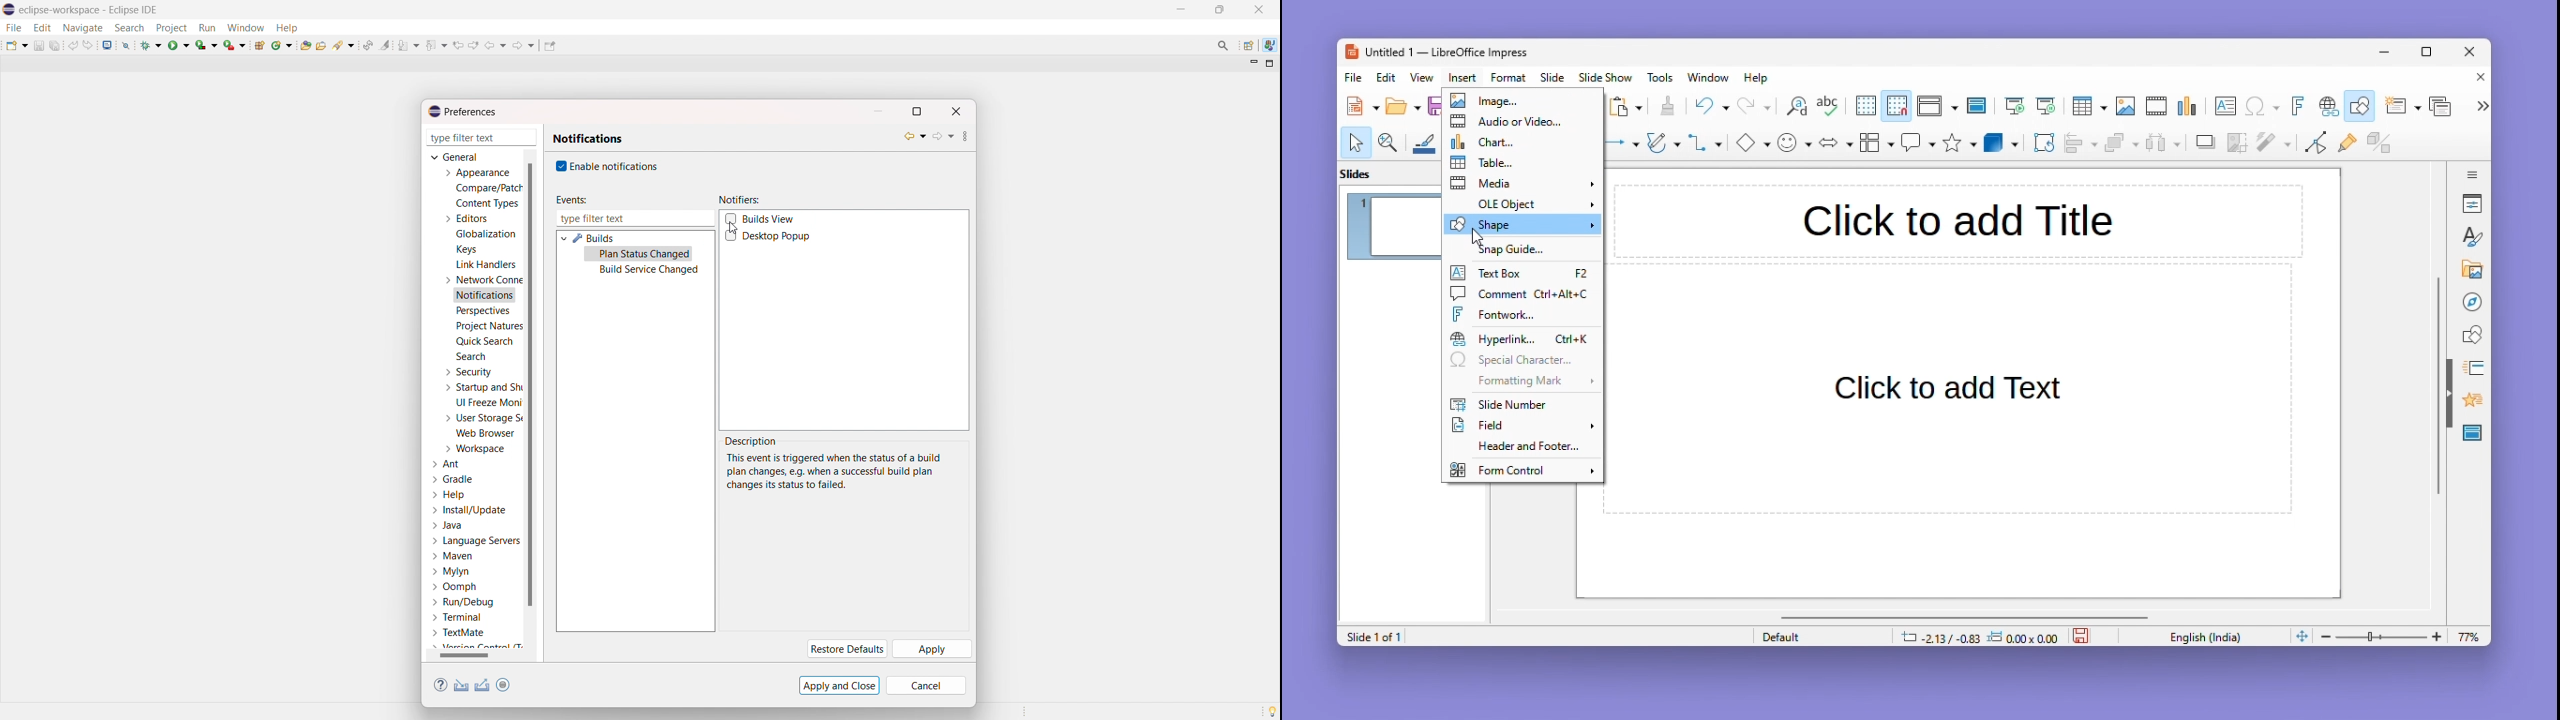  Describe the element at coordinates (1864, 107) in the screenshot. I see `display grid` at that location.